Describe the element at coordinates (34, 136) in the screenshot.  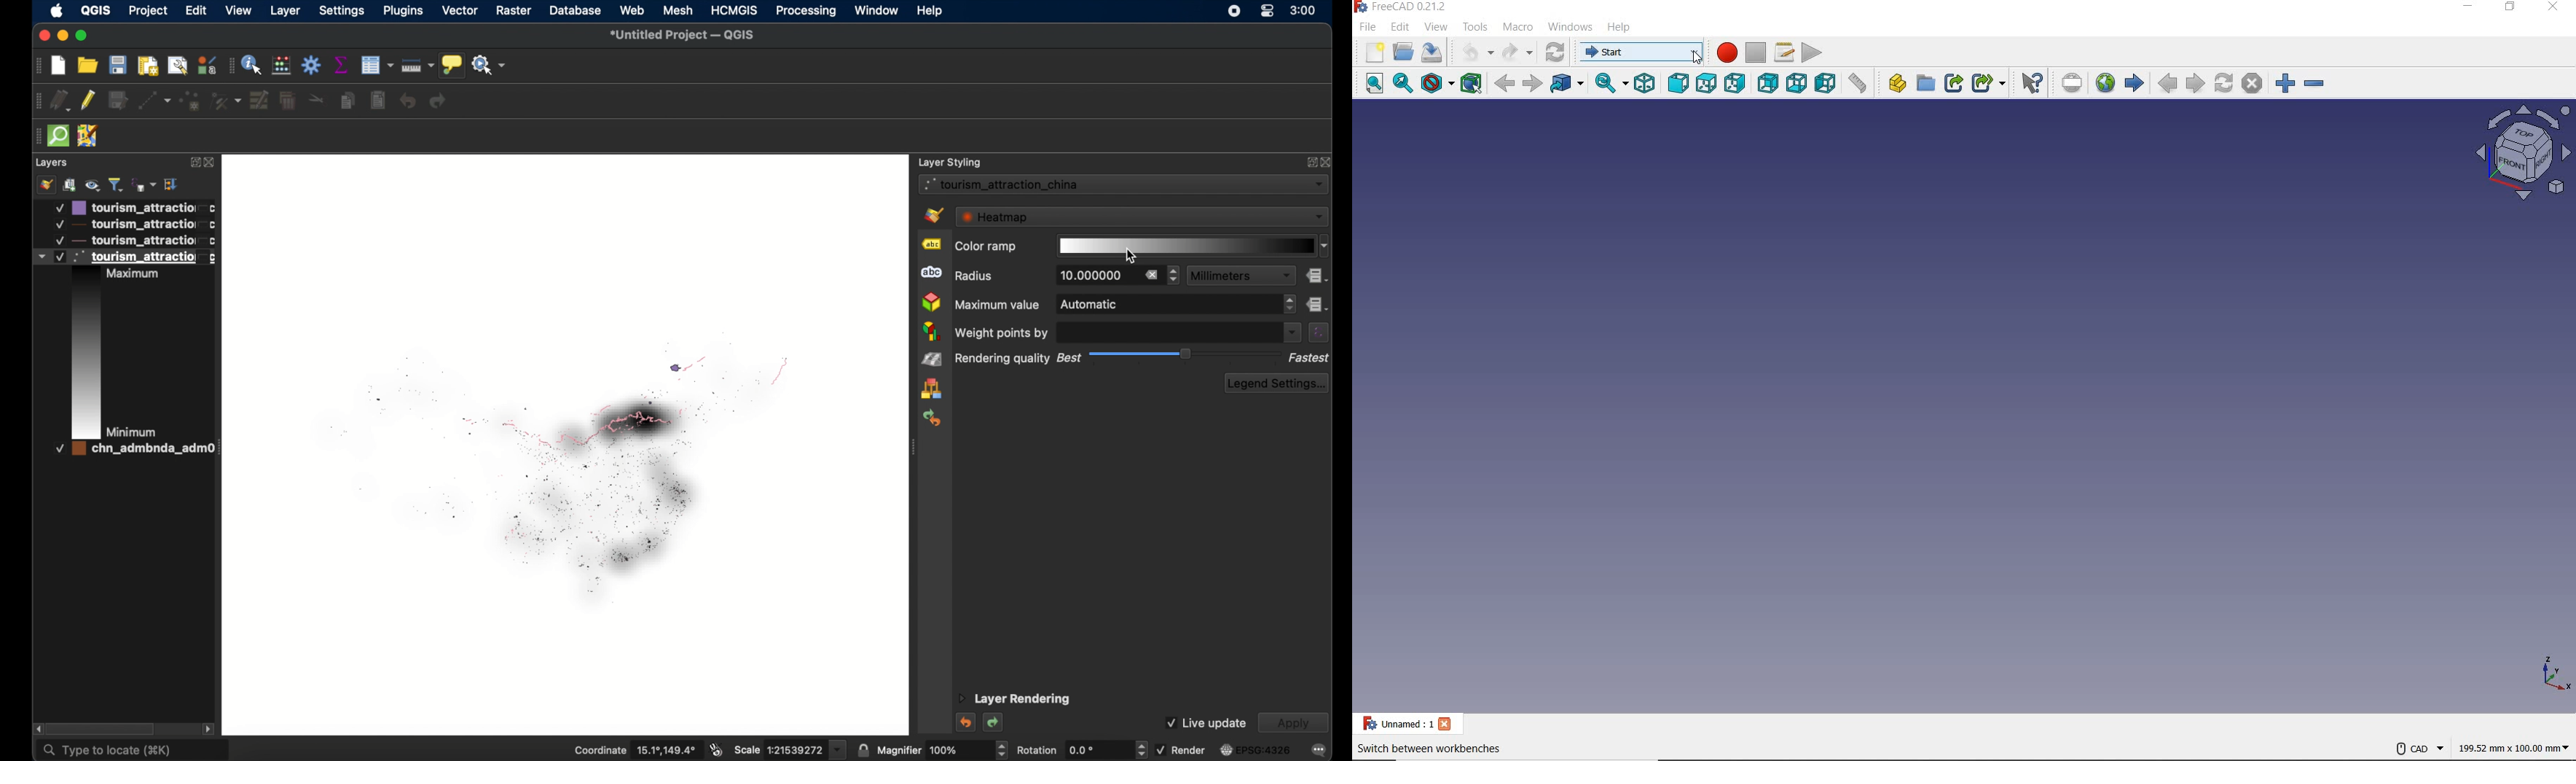
I see `drag handle` at that location.